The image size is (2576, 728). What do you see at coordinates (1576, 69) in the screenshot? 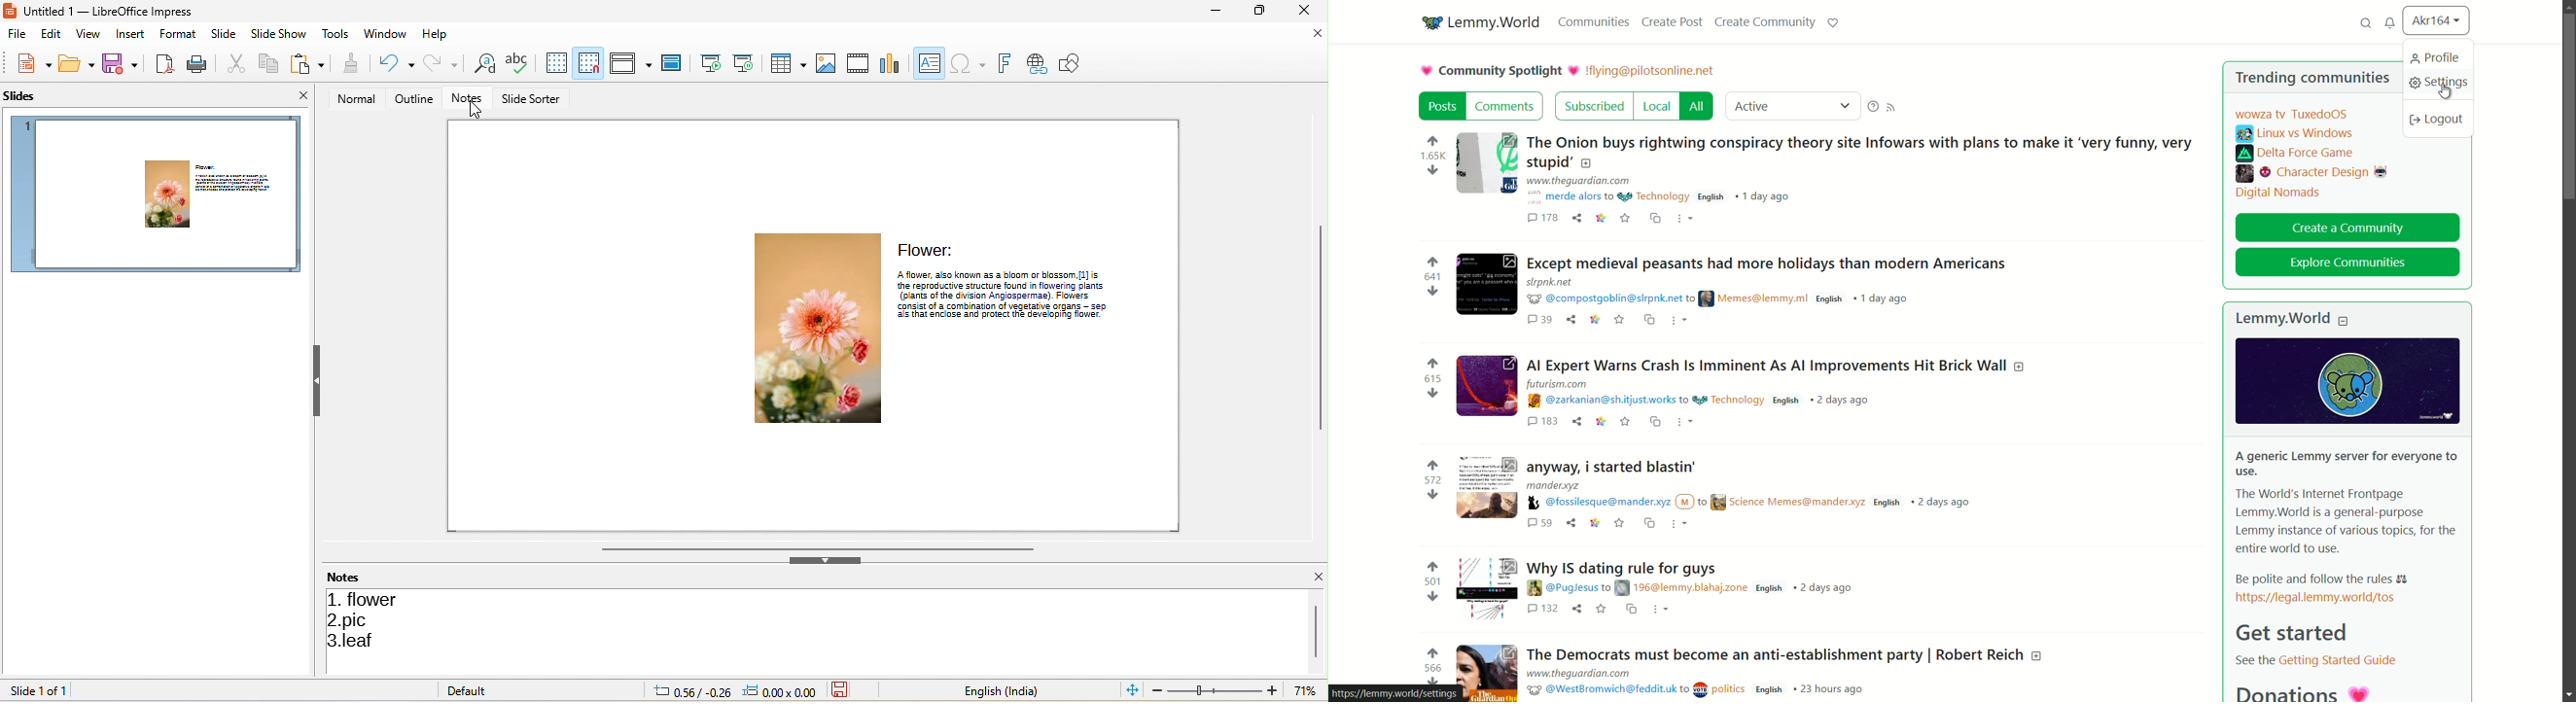
I see `picture` at bounding box center [1576, 69].